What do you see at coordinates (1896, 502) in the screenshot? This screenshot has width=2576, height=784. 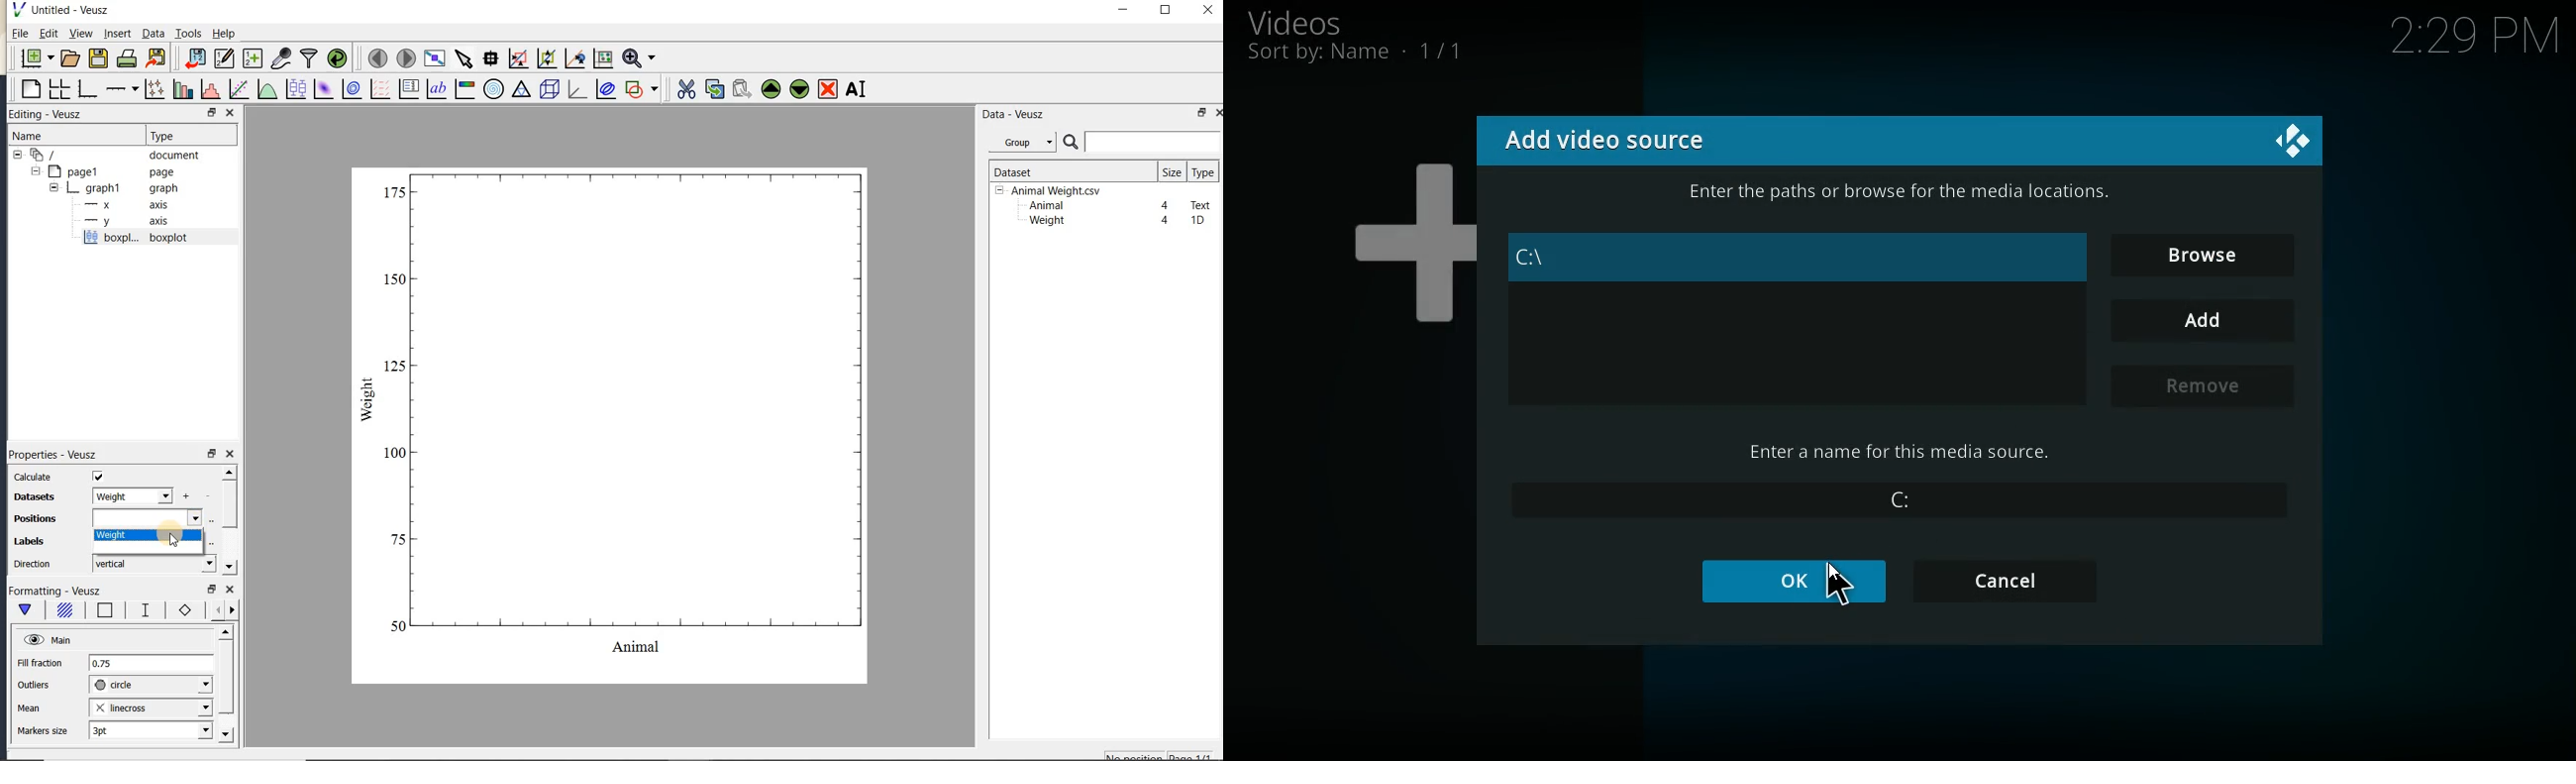 I see `C:` at bounding box center [1896, 502].